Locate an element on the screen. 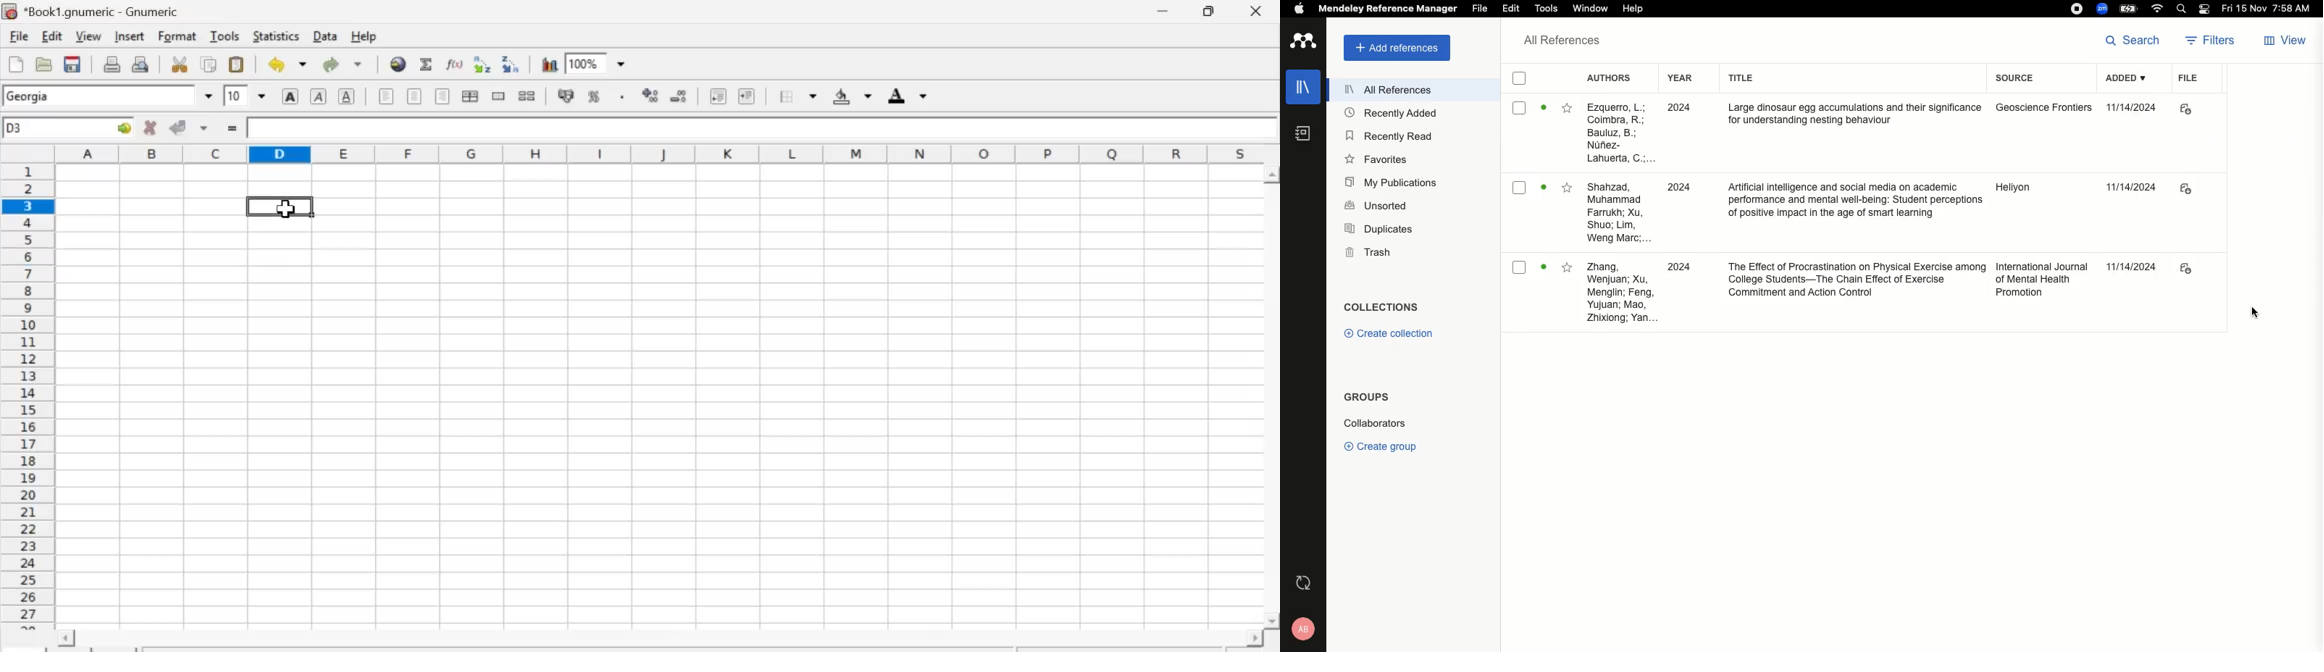 The height and width of the screenshot is (672, 2324). pdf is located at coordinates (2185, 268).